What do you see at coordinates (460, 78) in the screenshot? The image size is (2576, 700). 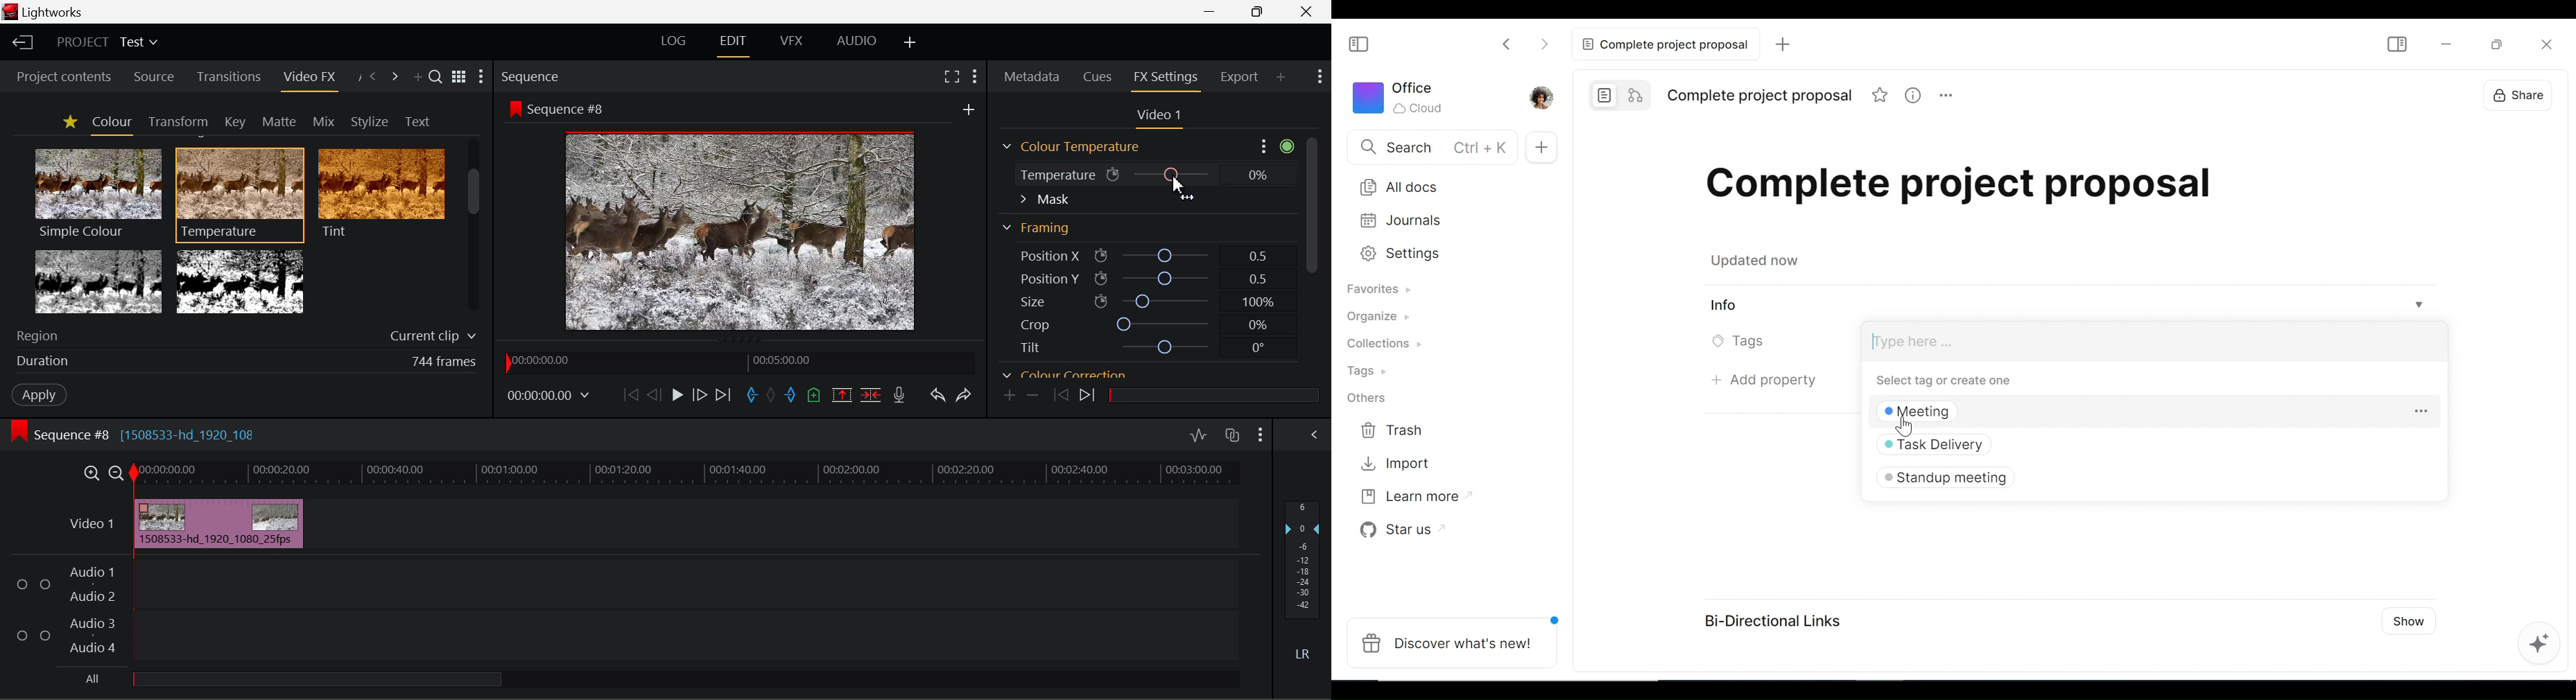 I see `Toggle between title and list view` at bounding box center [460, 78].